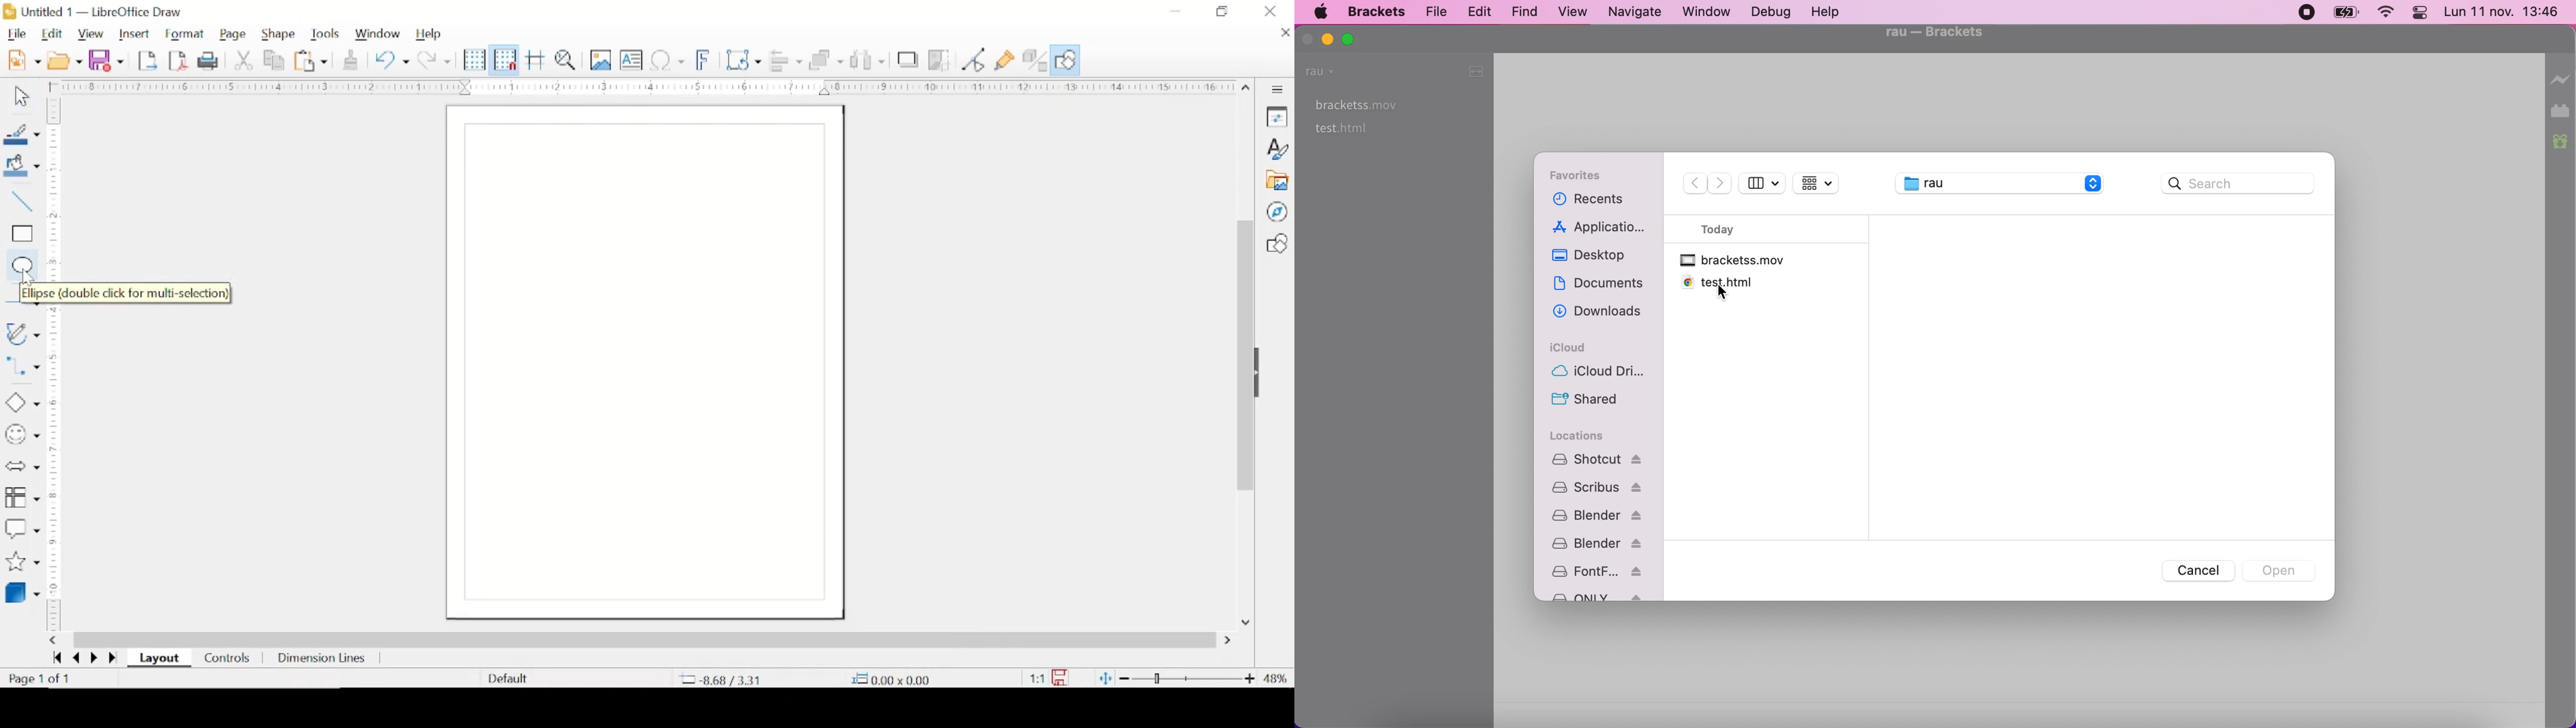  What do you see at coordinates (643, 363) in the screenshot?
I see `blank canvas` at bounding box center [643, 363].